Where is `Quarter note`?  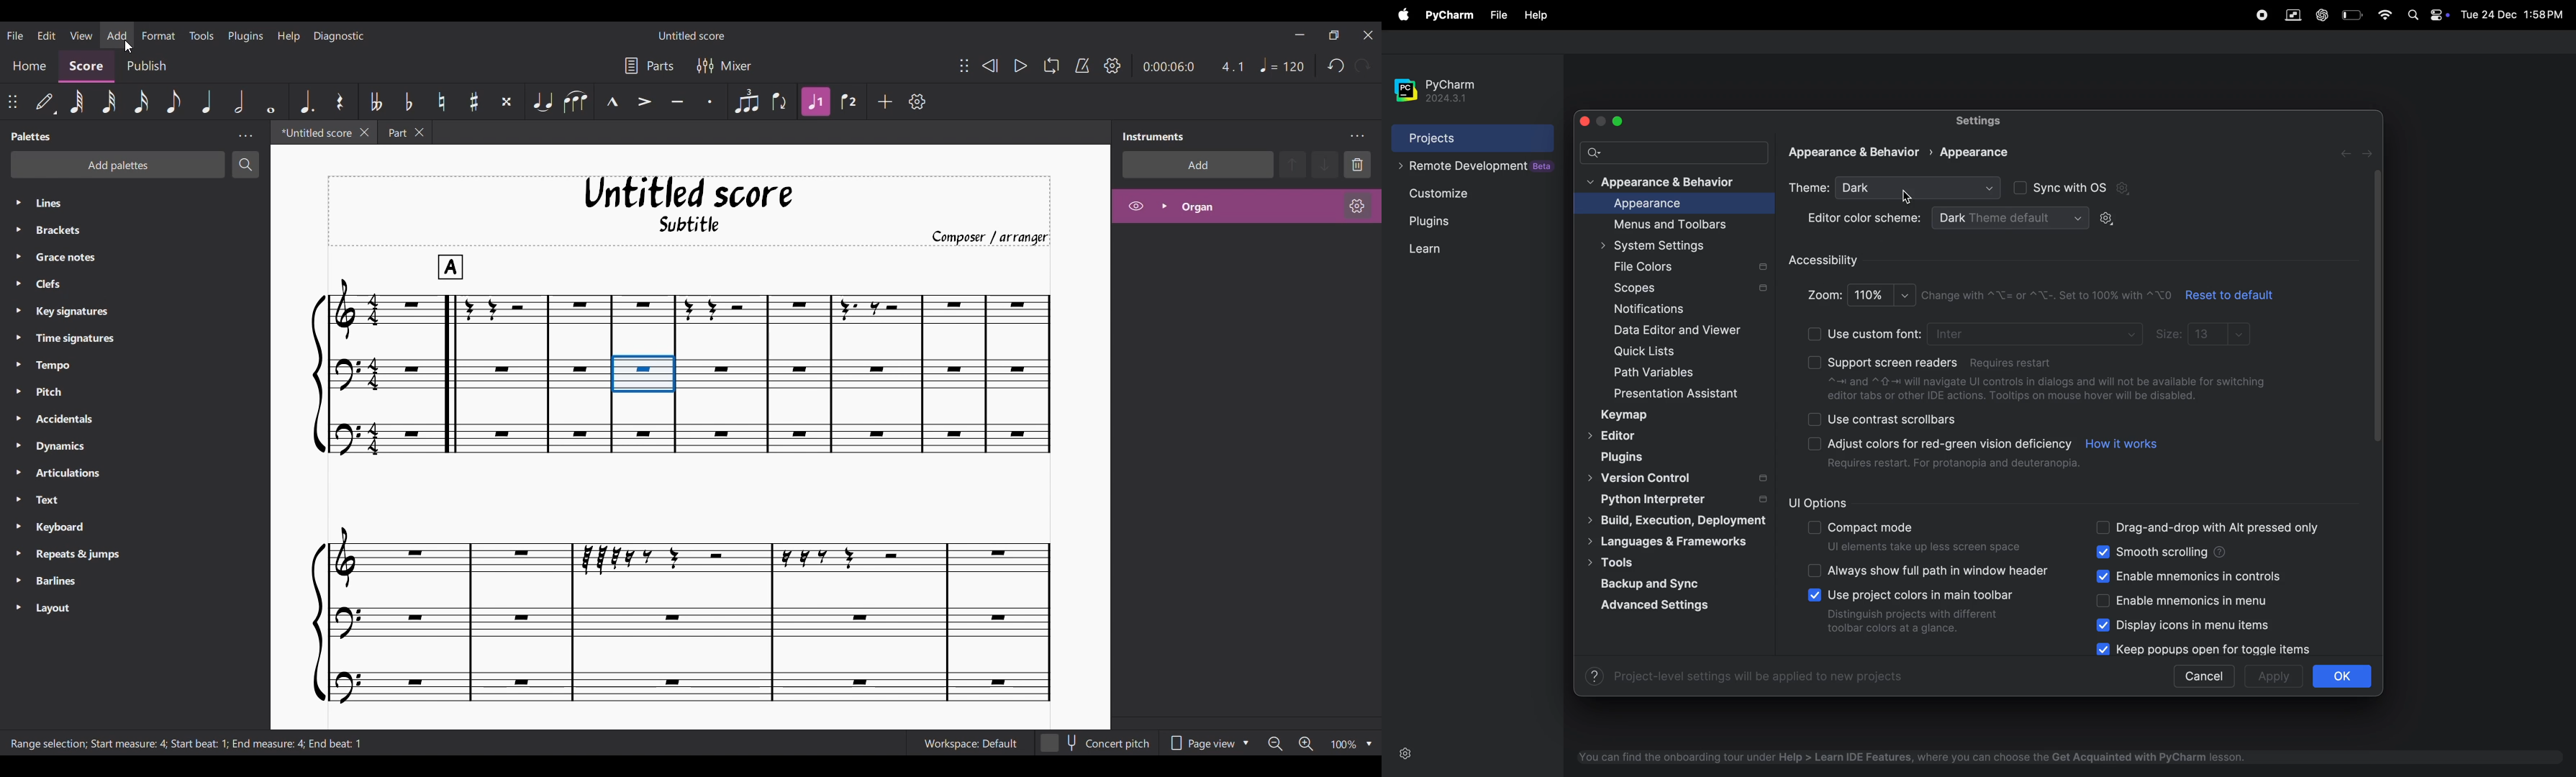
Quarter note is located at coordinates (207, 101).